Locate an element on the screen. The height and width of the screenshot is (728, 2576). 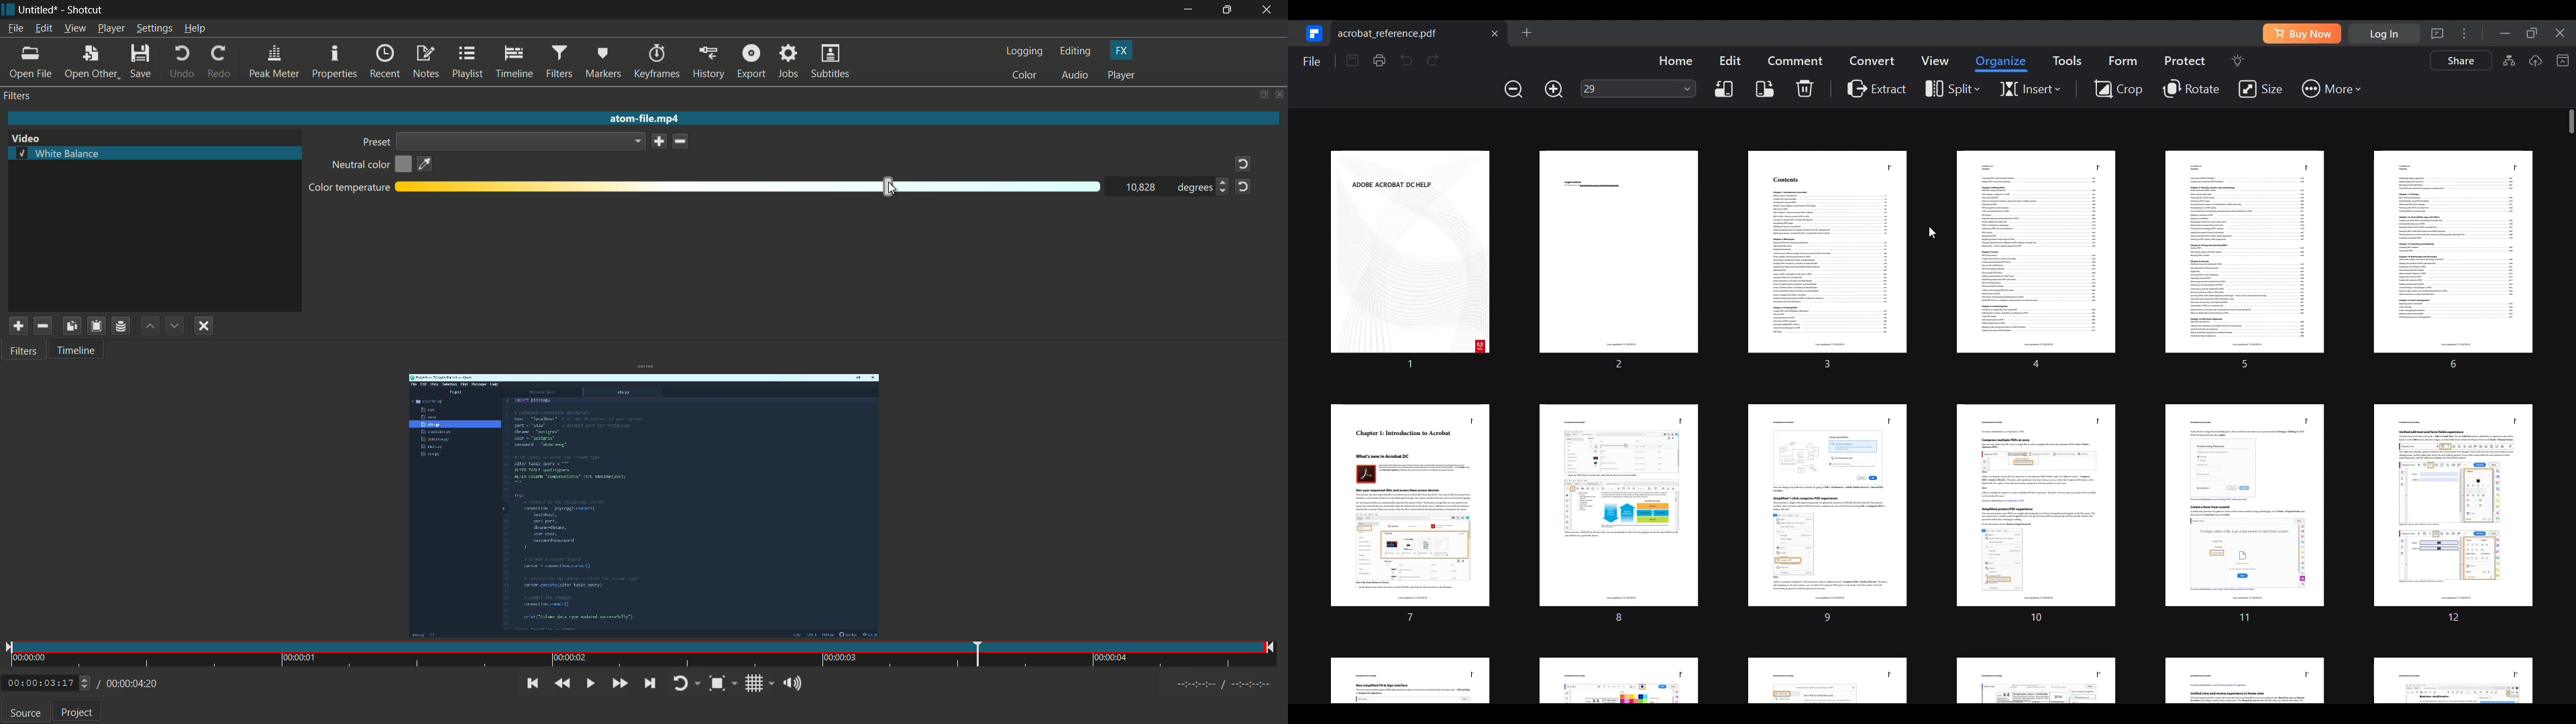
redo is located at coordinates (220, 60).